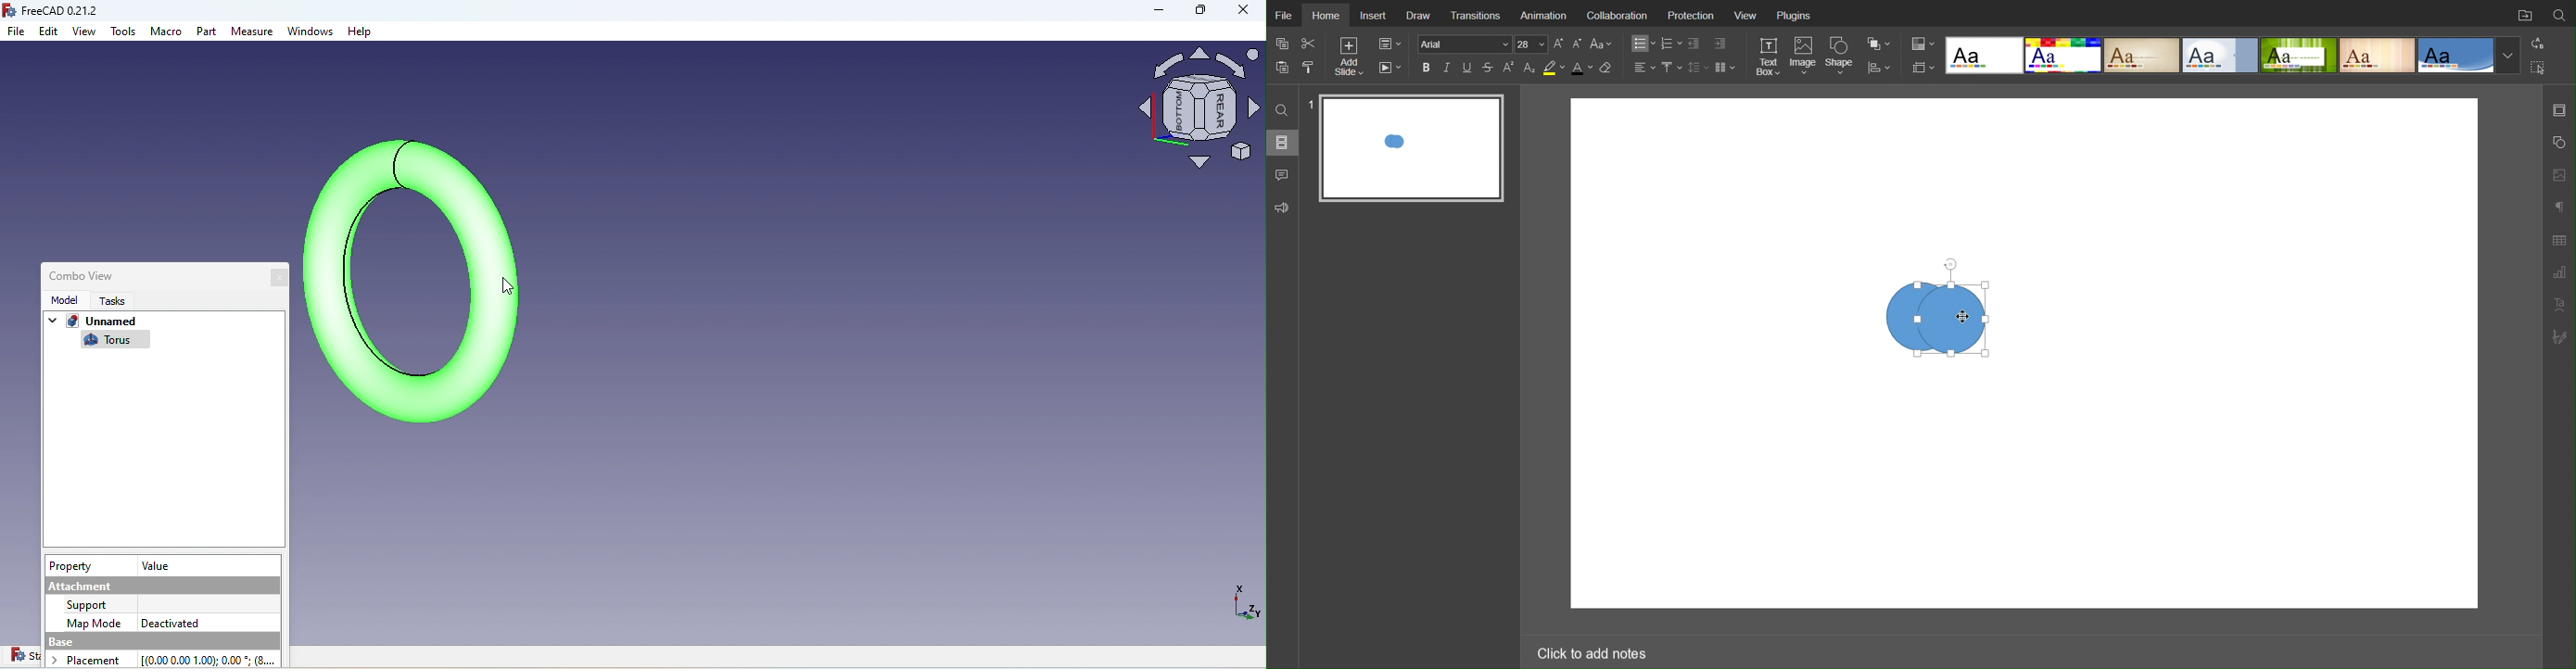 The image size is (2576, 672). What do you see at coordinates (2559, 239) in the screenshot?
I see `Table Settings` at bounding box center [2559, 239].